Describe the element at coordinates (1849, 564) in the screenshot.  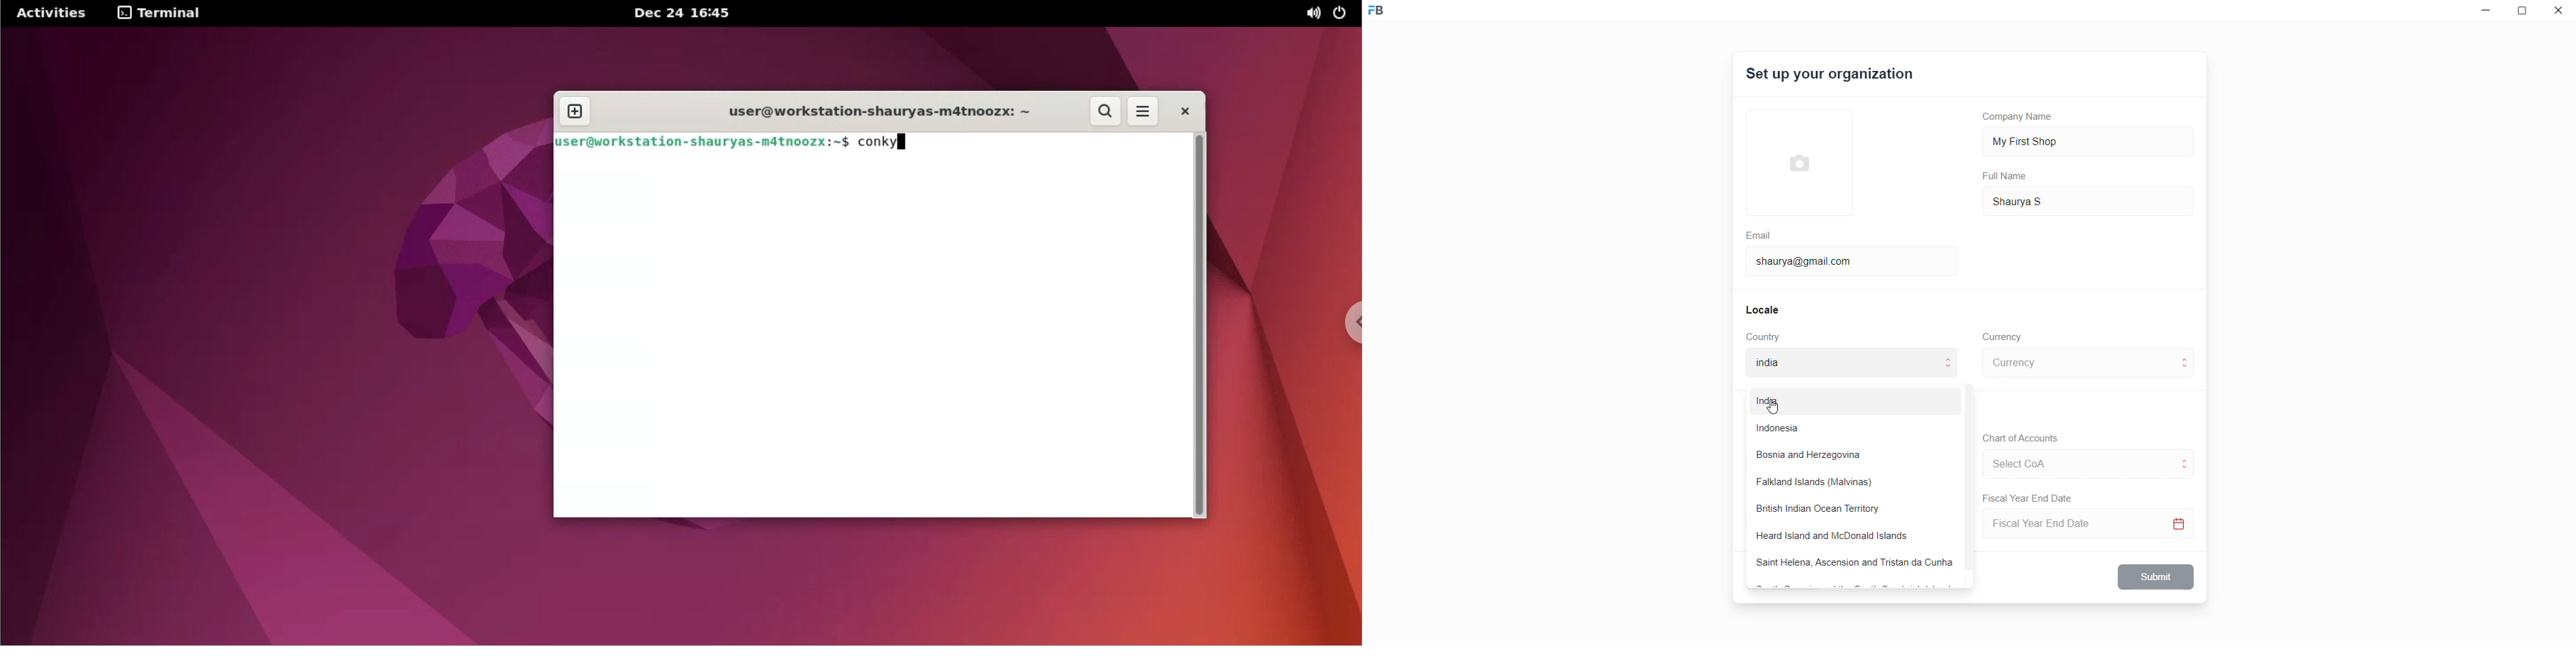
I see `Saint Helena, Ascension and Tristan da Cunha` at that location.